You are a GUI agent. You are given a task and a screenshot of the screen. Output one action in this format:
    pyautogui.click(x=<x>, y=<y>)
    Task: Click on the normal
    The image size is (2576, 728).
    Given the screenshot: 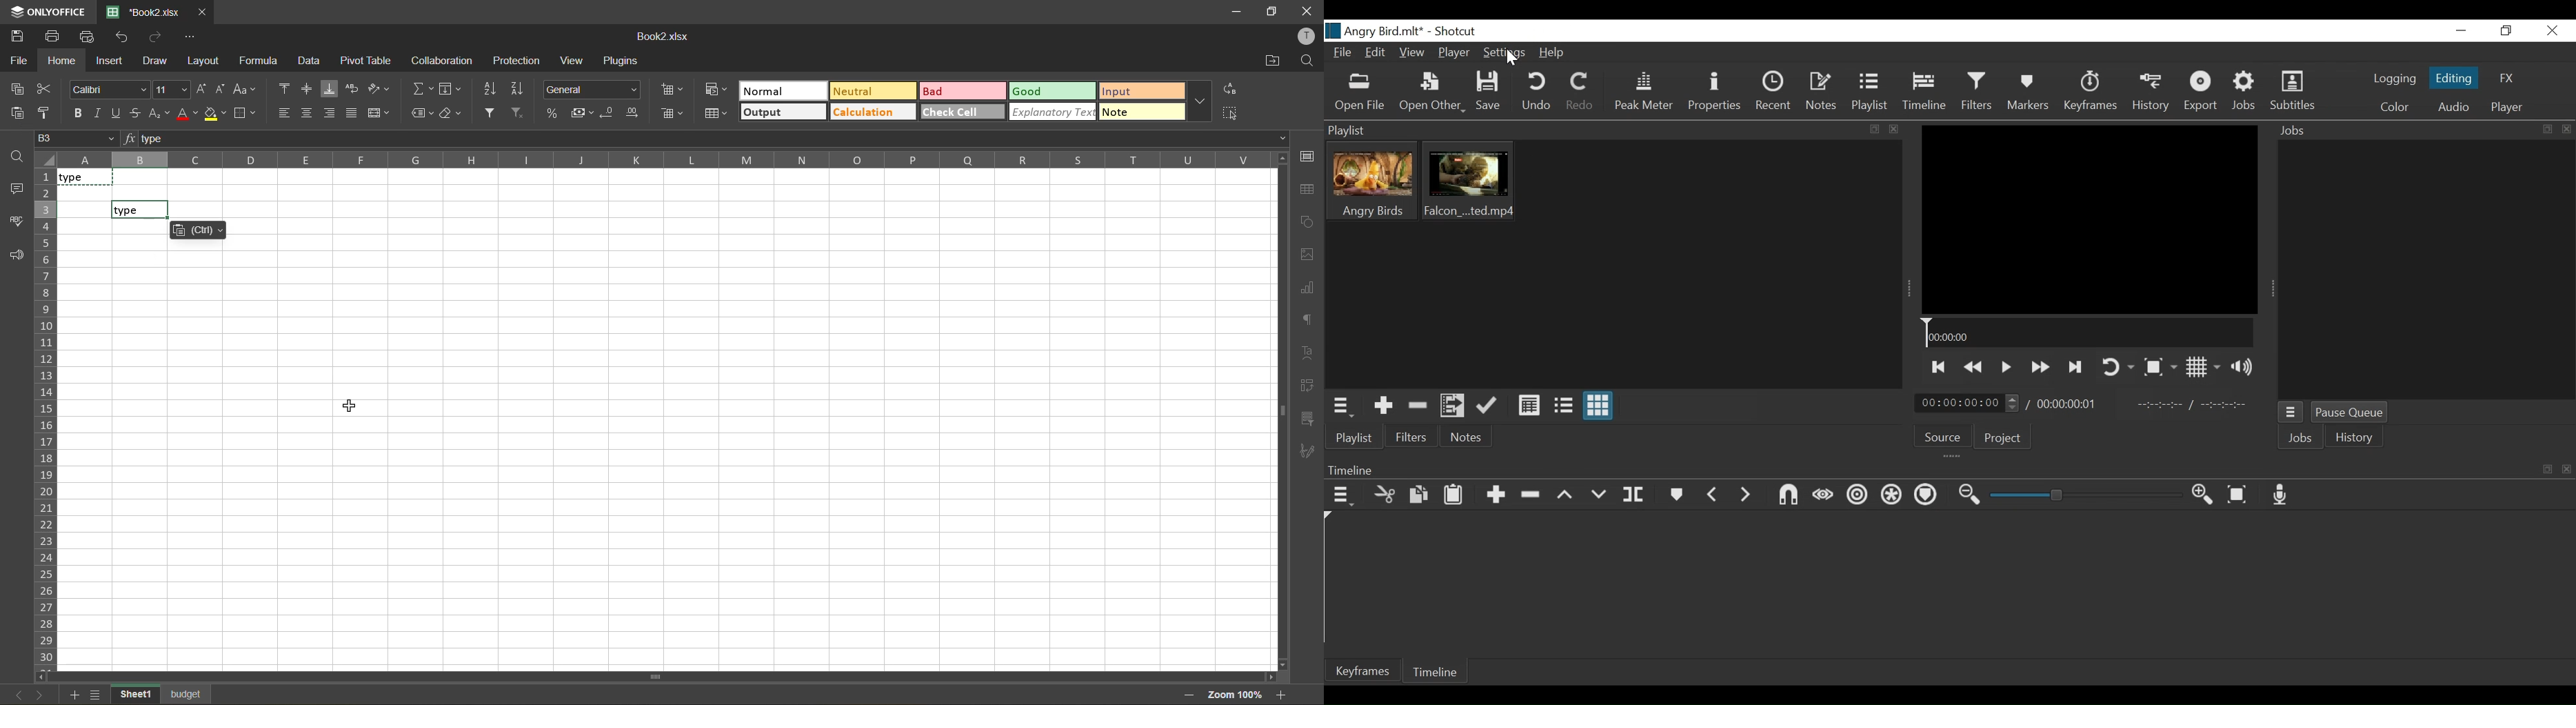 What is the action you would take?
    pyautogui.click(x=781, y=90)
    